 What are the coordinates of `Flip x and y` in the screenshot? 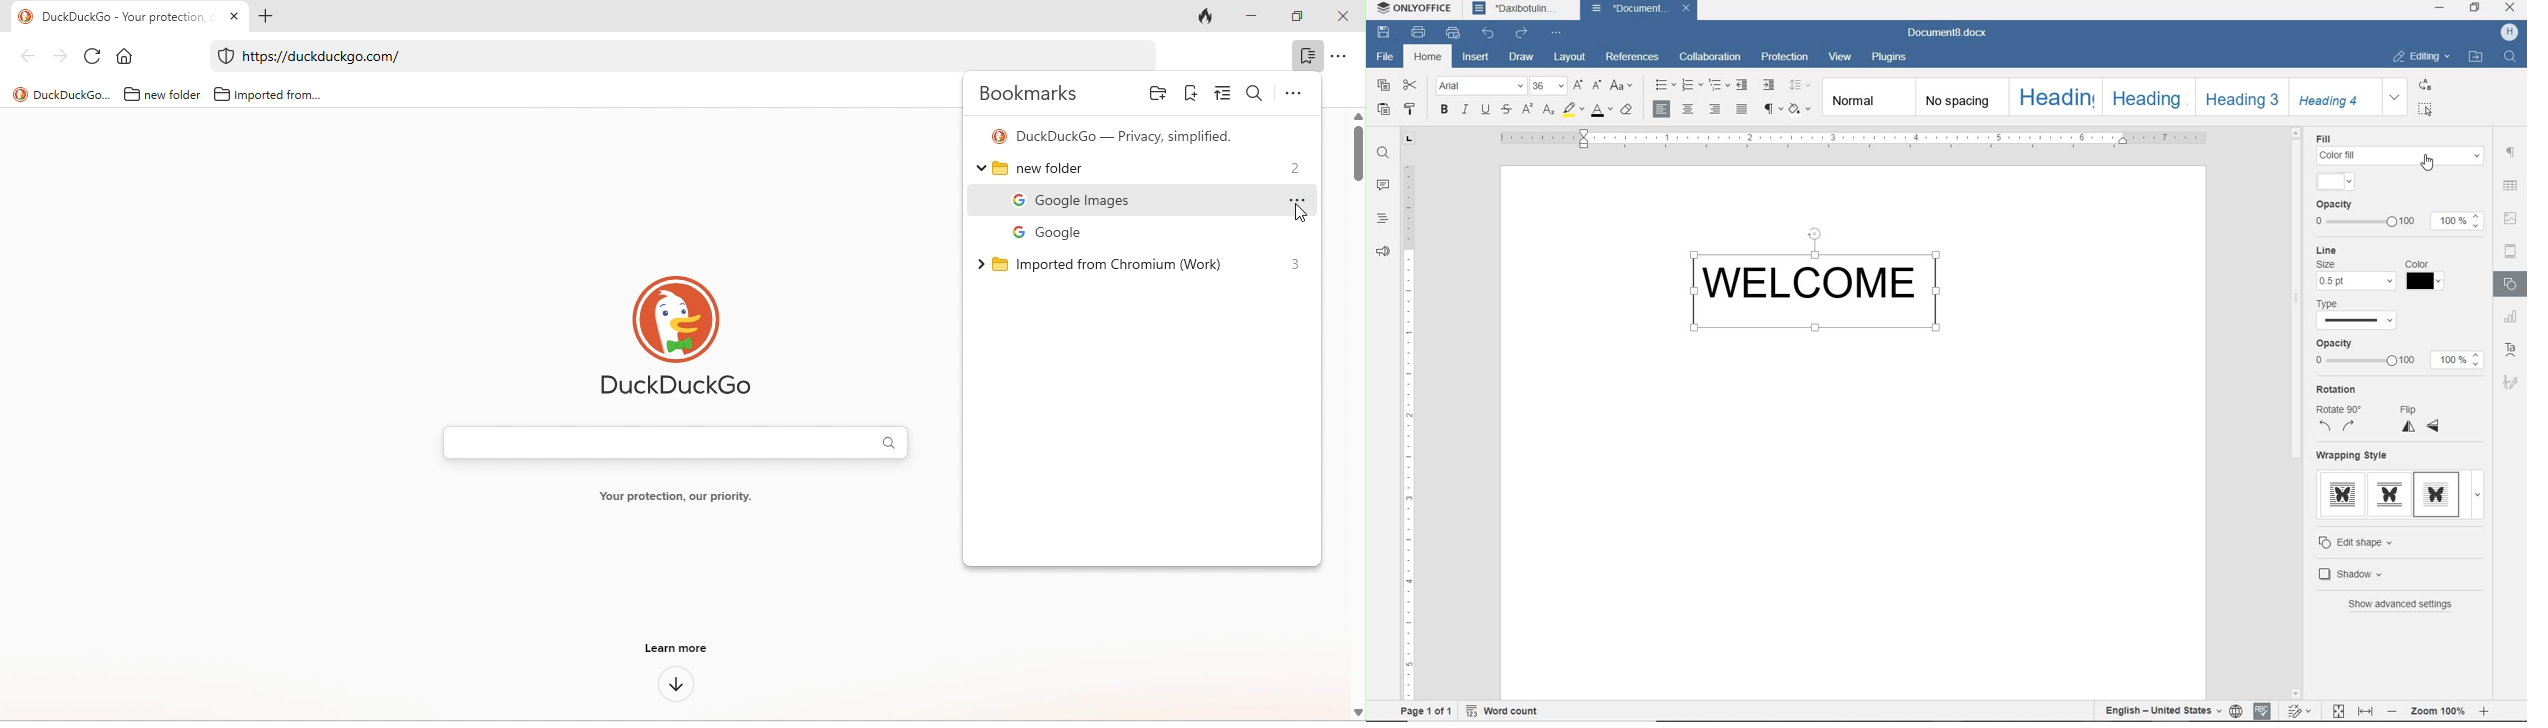 It's located at (2422, 427).